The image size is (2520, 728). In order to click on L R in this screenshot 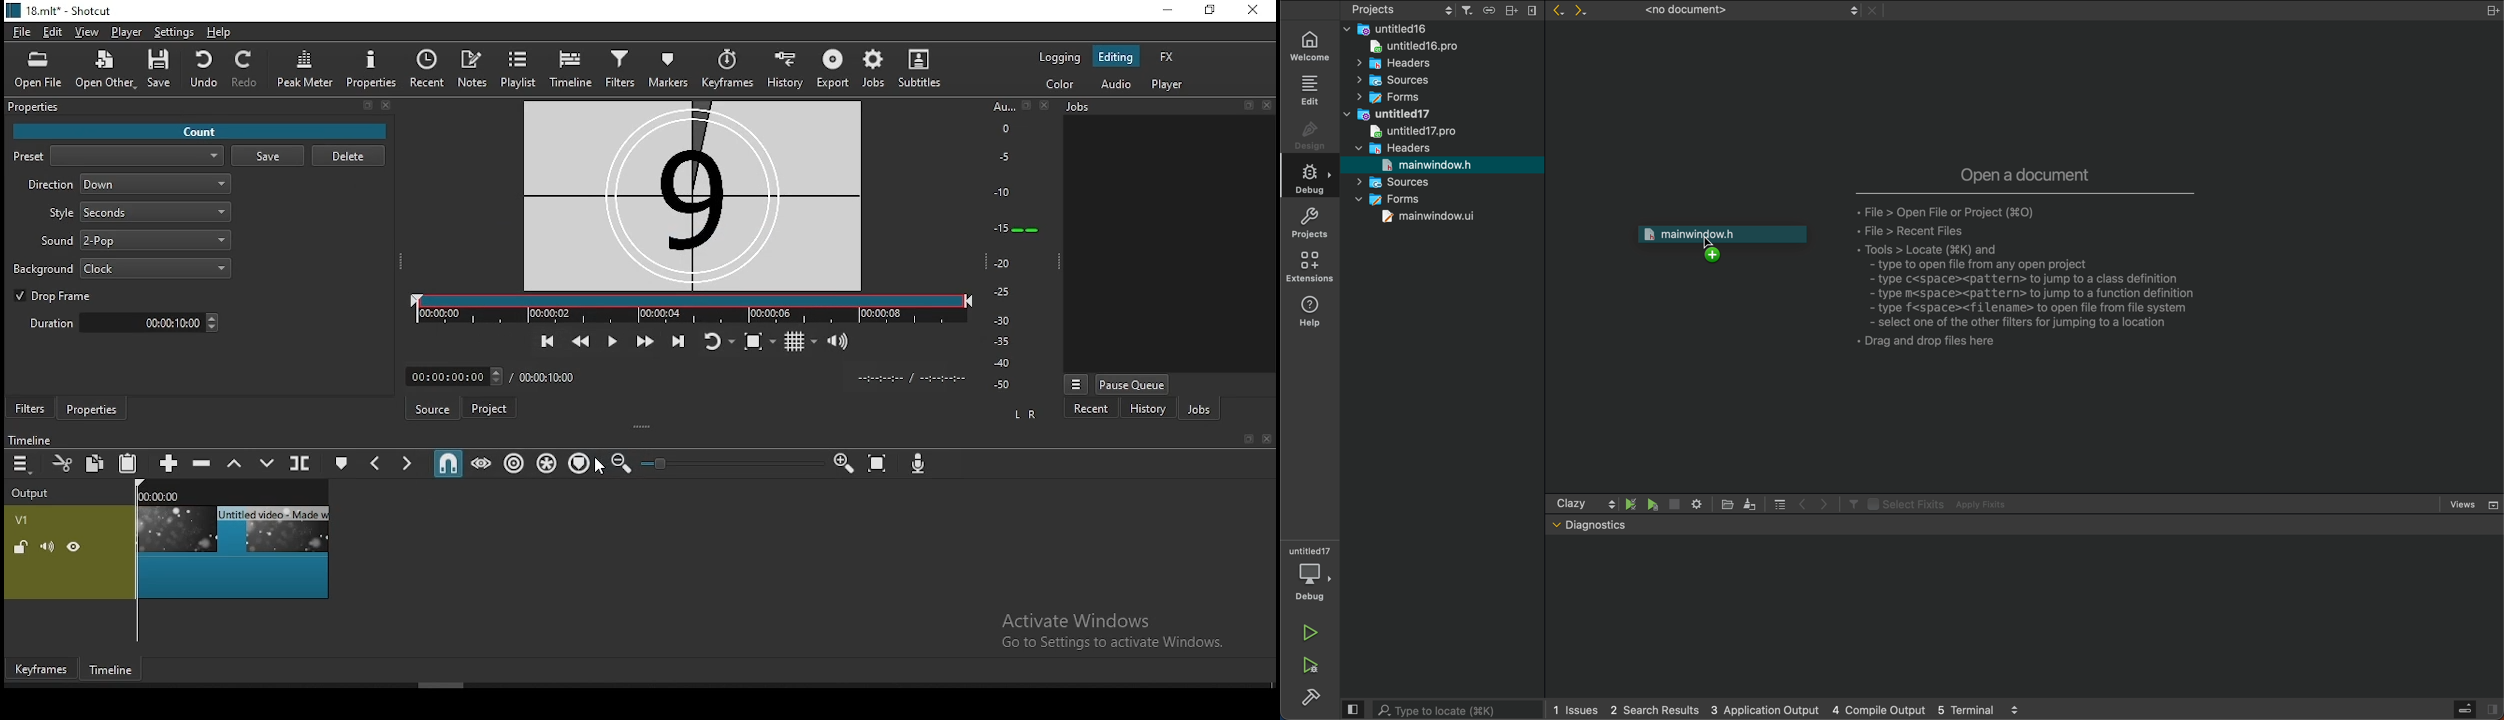, I will do `click(1030, 414)`.